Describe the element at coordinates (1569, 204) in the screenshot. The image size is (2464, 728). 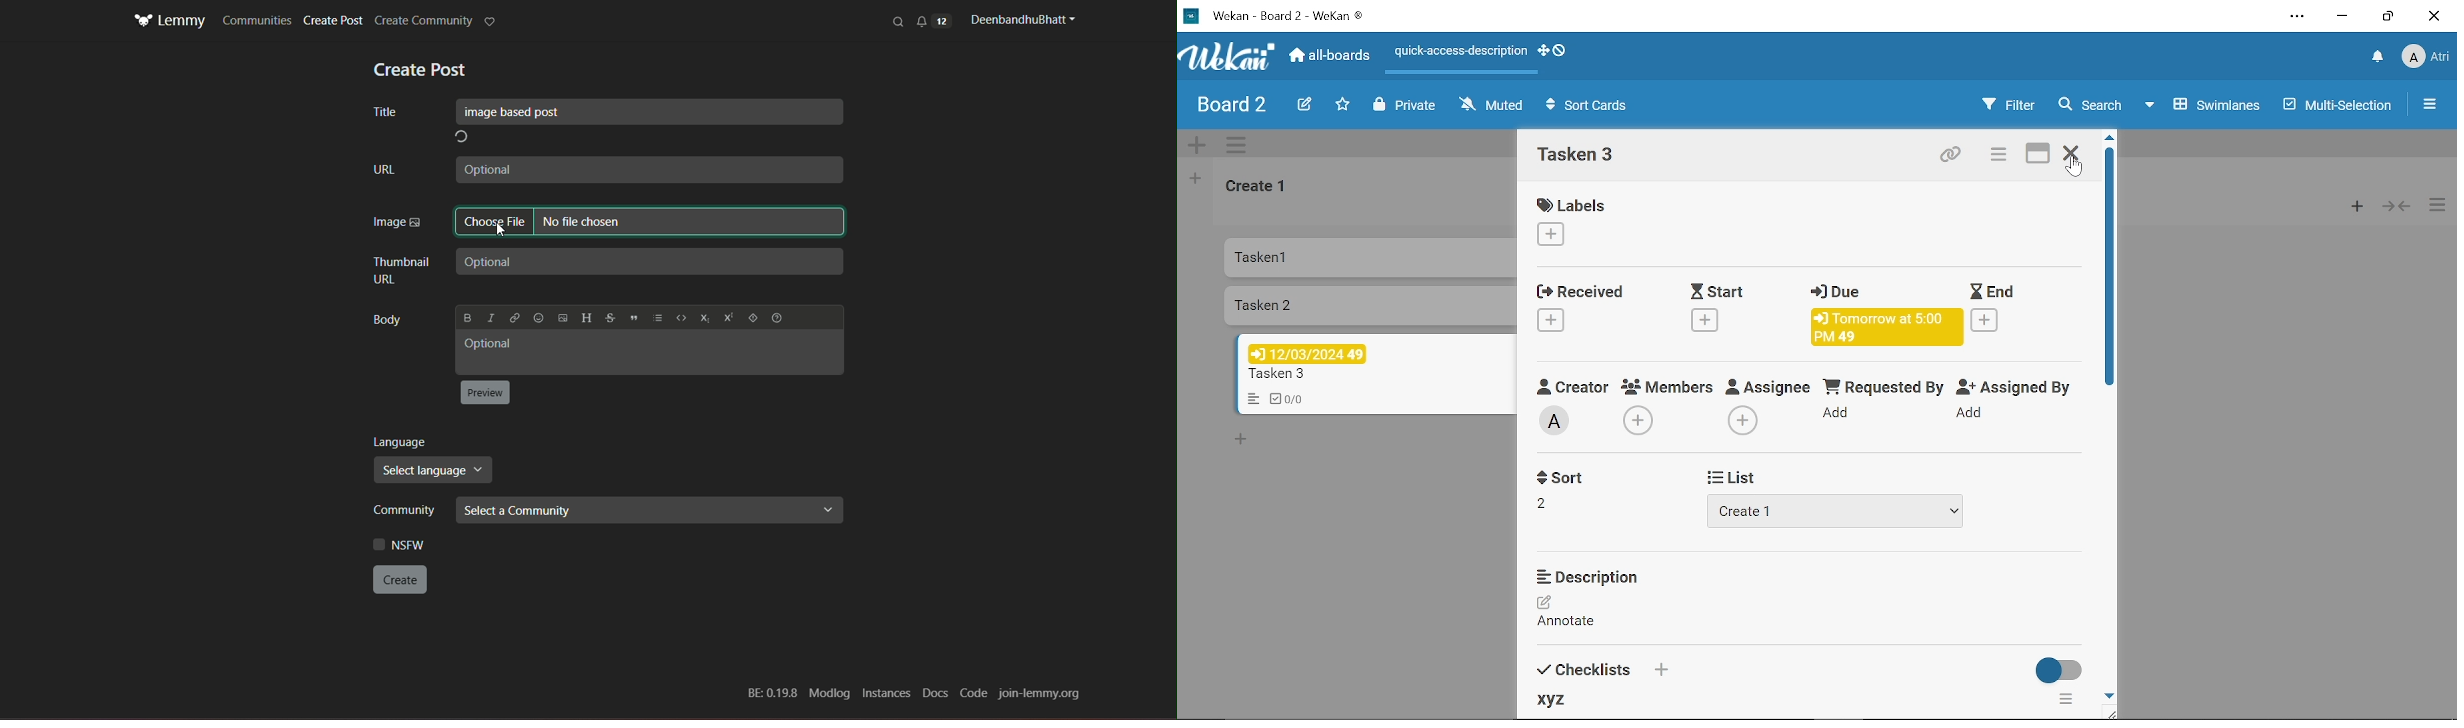
I see `Labels` at that location.